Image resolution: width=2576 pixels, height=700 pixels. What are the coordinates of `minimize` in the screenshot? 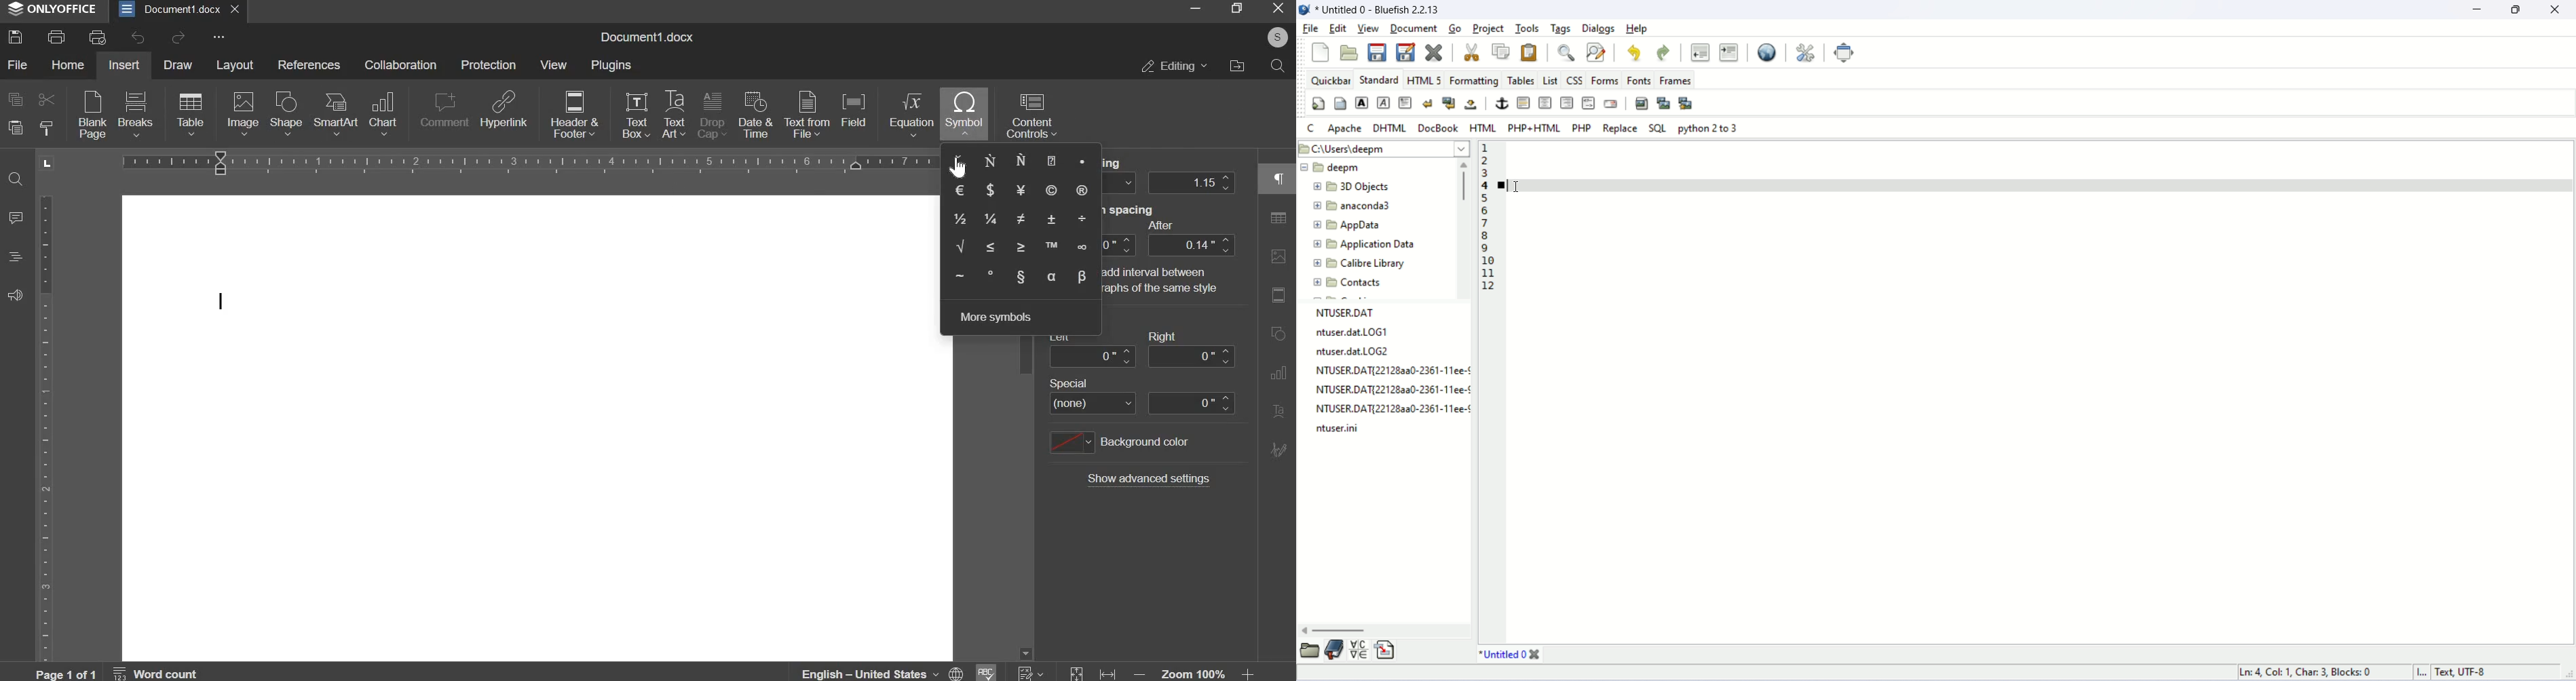 It's located at (2477, 11).